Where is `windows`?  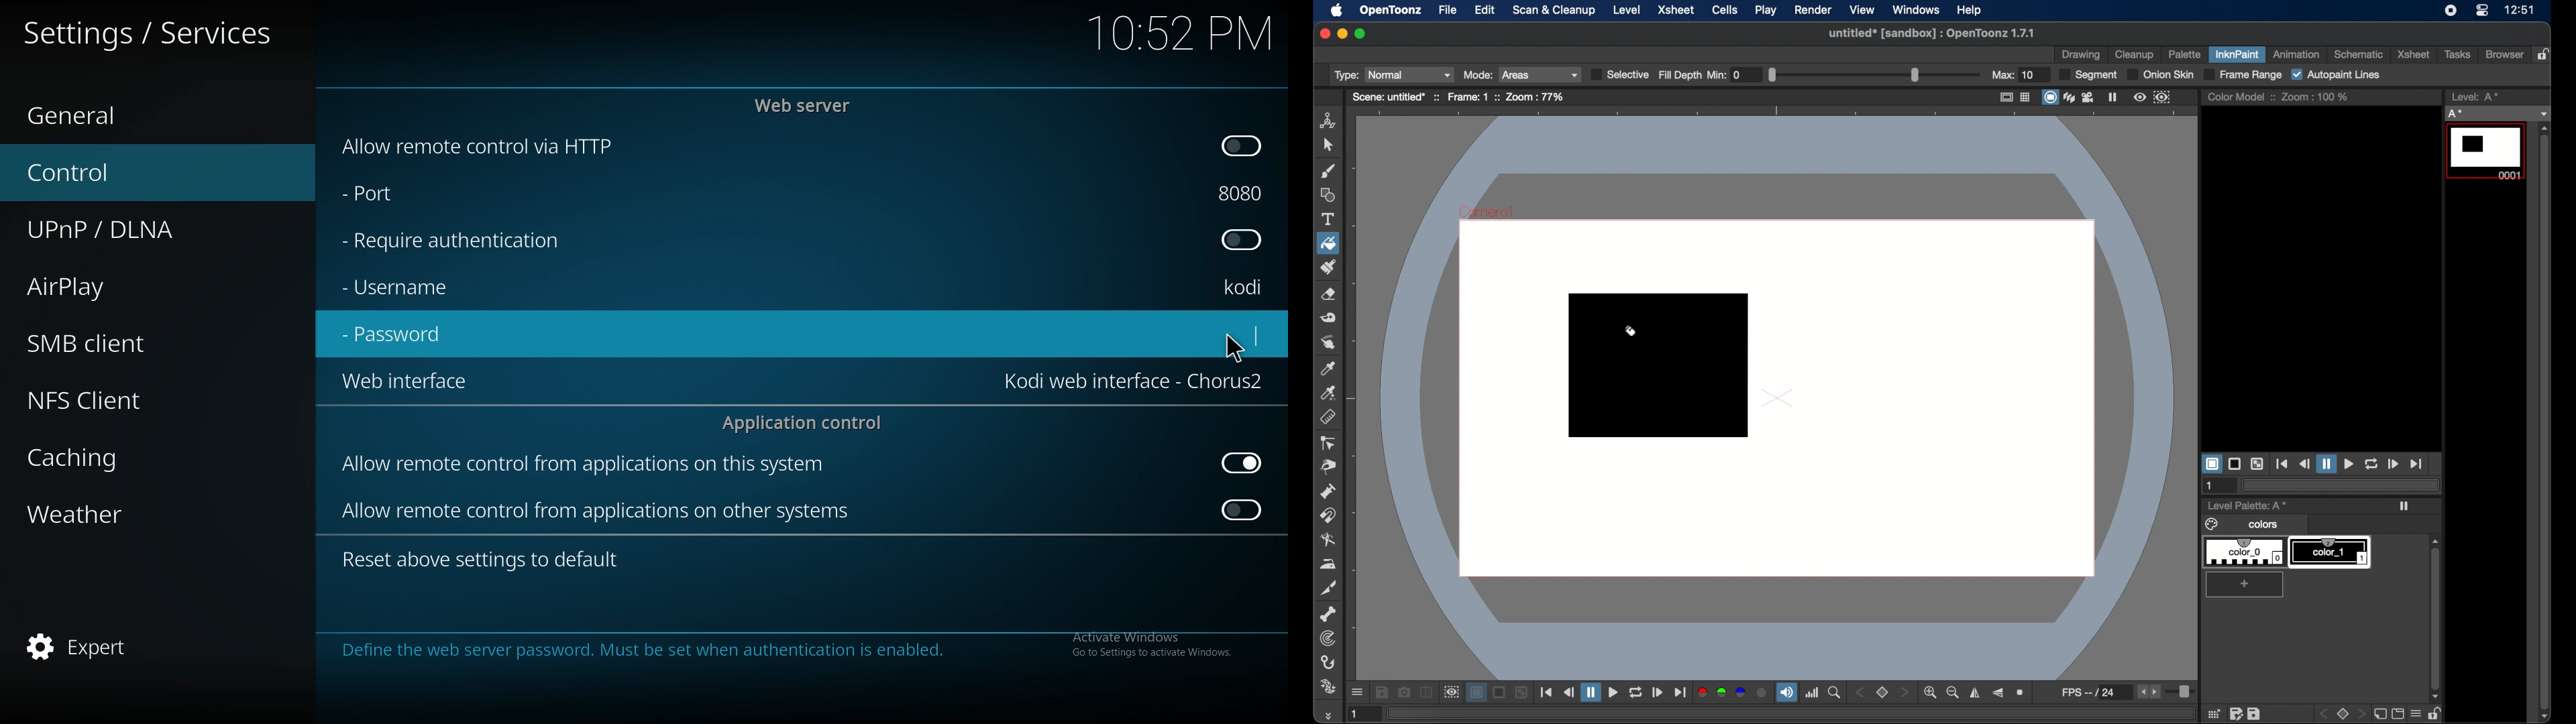
windows is located at coordinates (1916, 9).